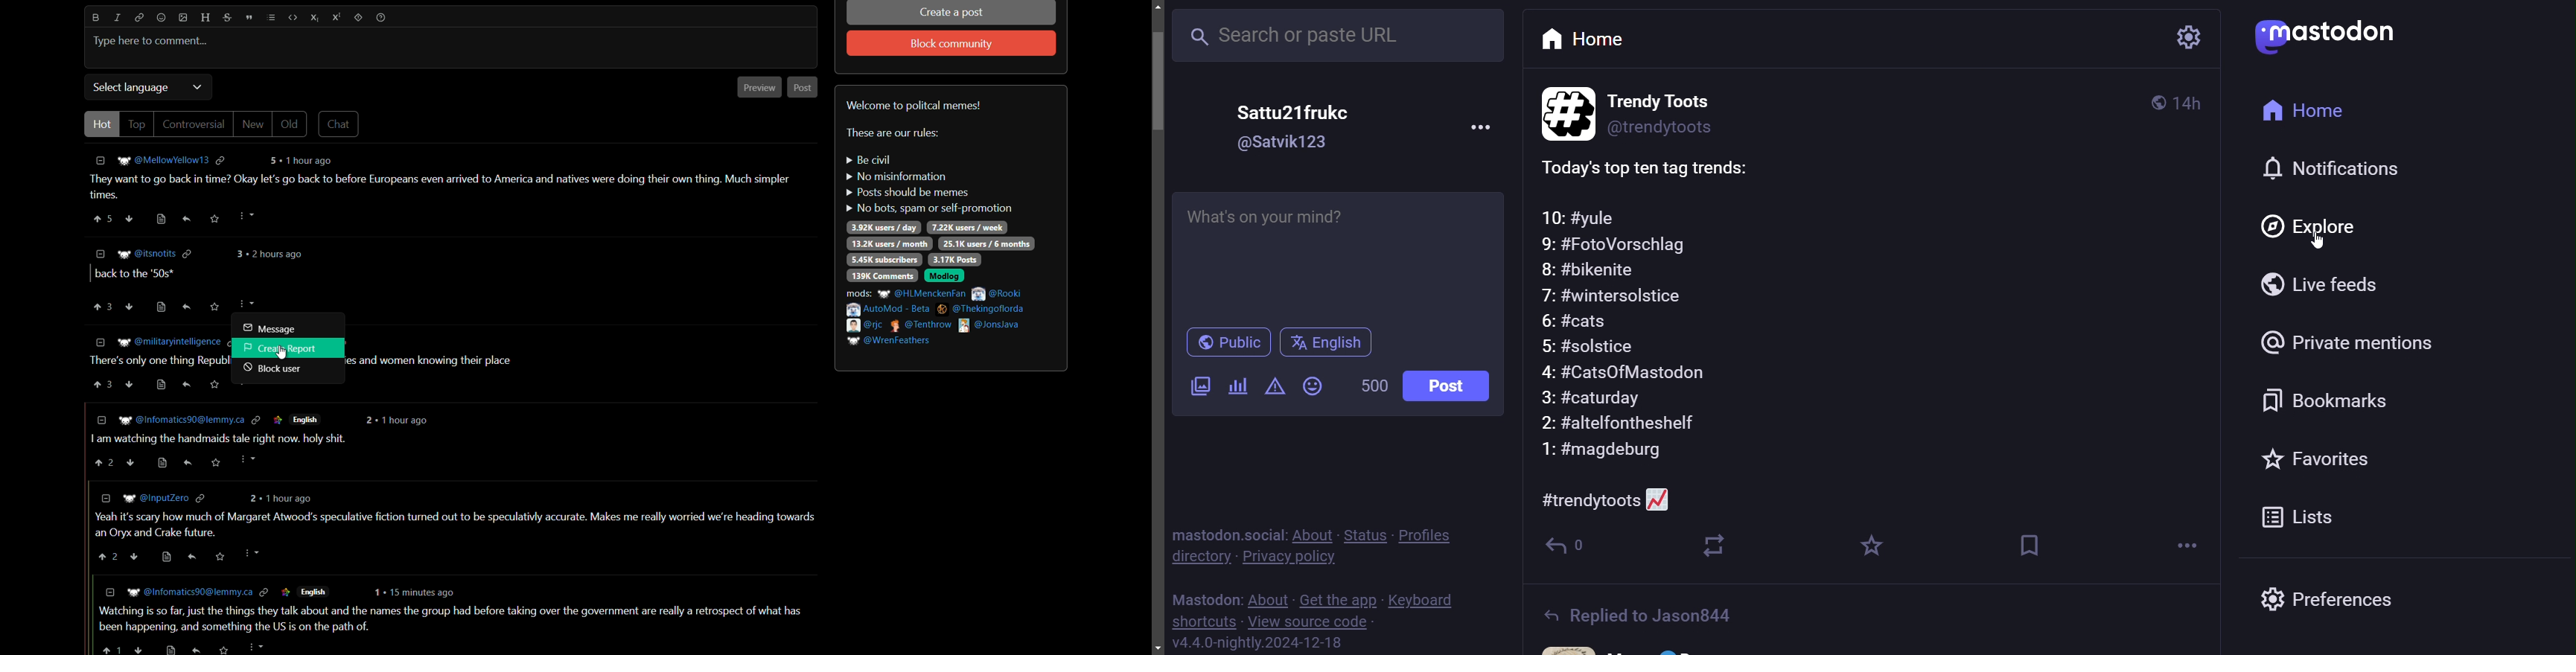 This screenshot has height=672, width=2576. I want to click on @trendytoots, so click(1683, 129).